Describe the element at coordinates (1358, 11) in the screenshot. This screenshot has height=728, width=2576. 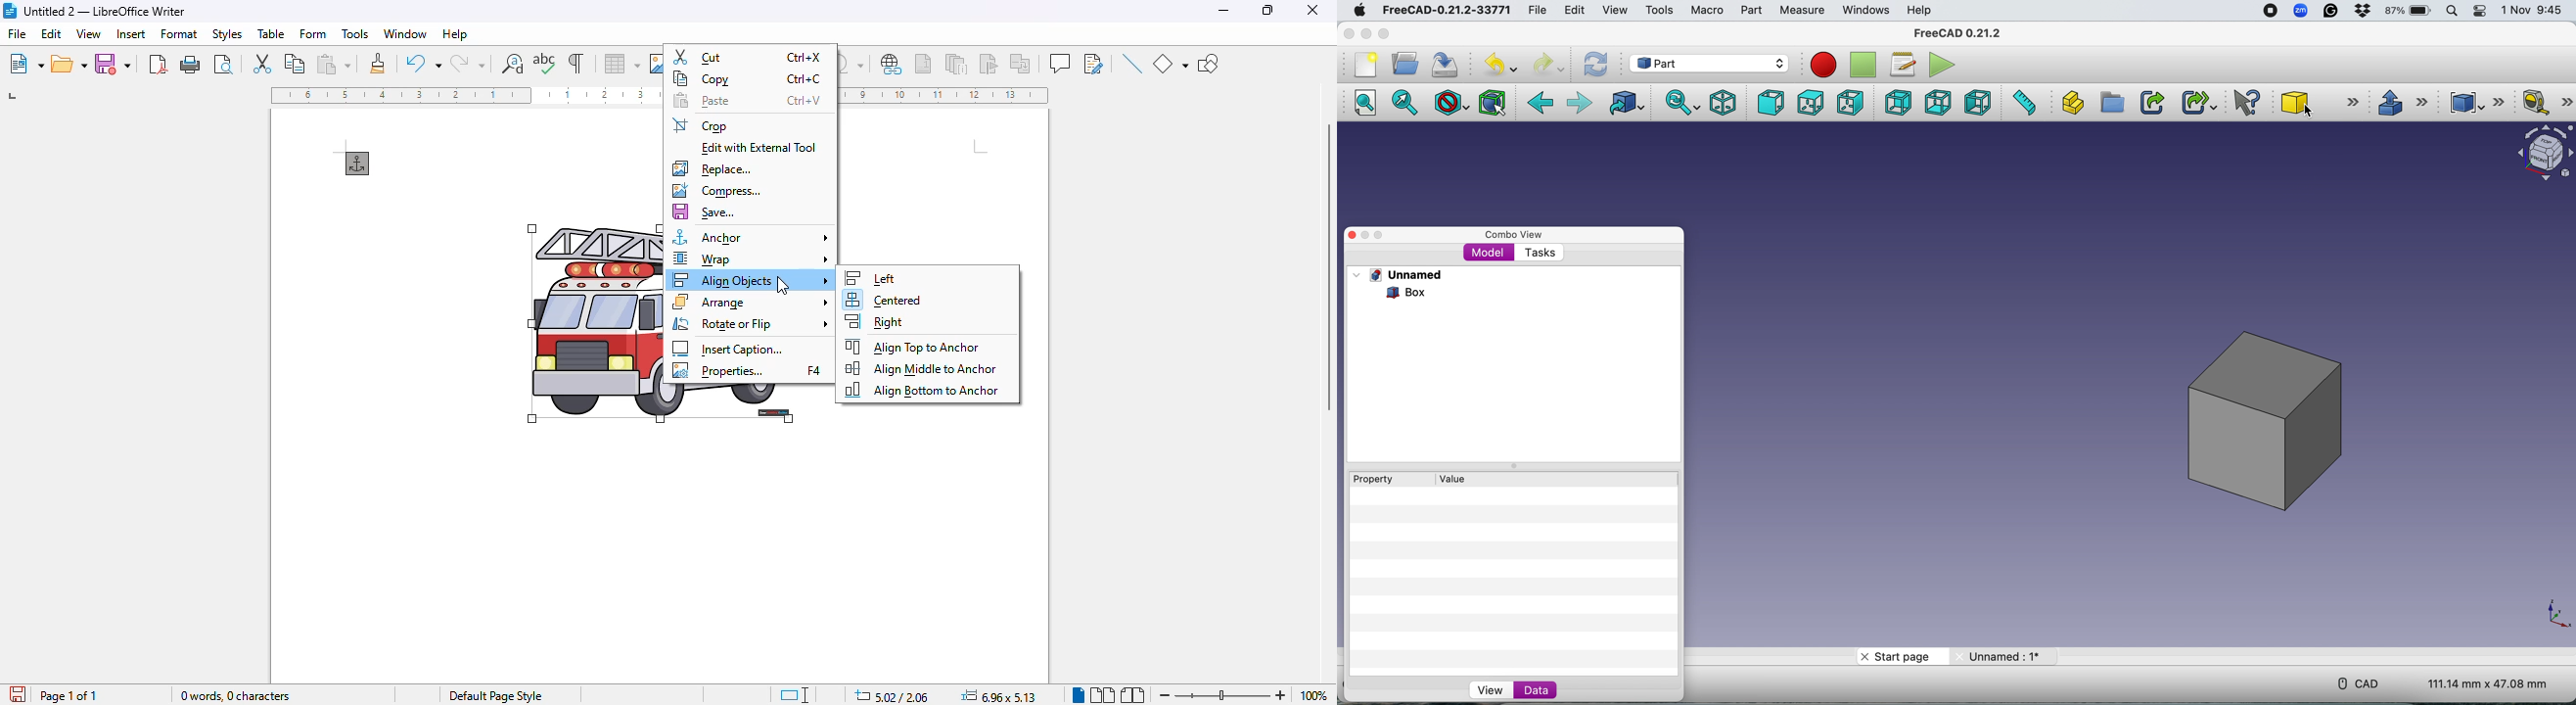
I see `System logo` at that location.